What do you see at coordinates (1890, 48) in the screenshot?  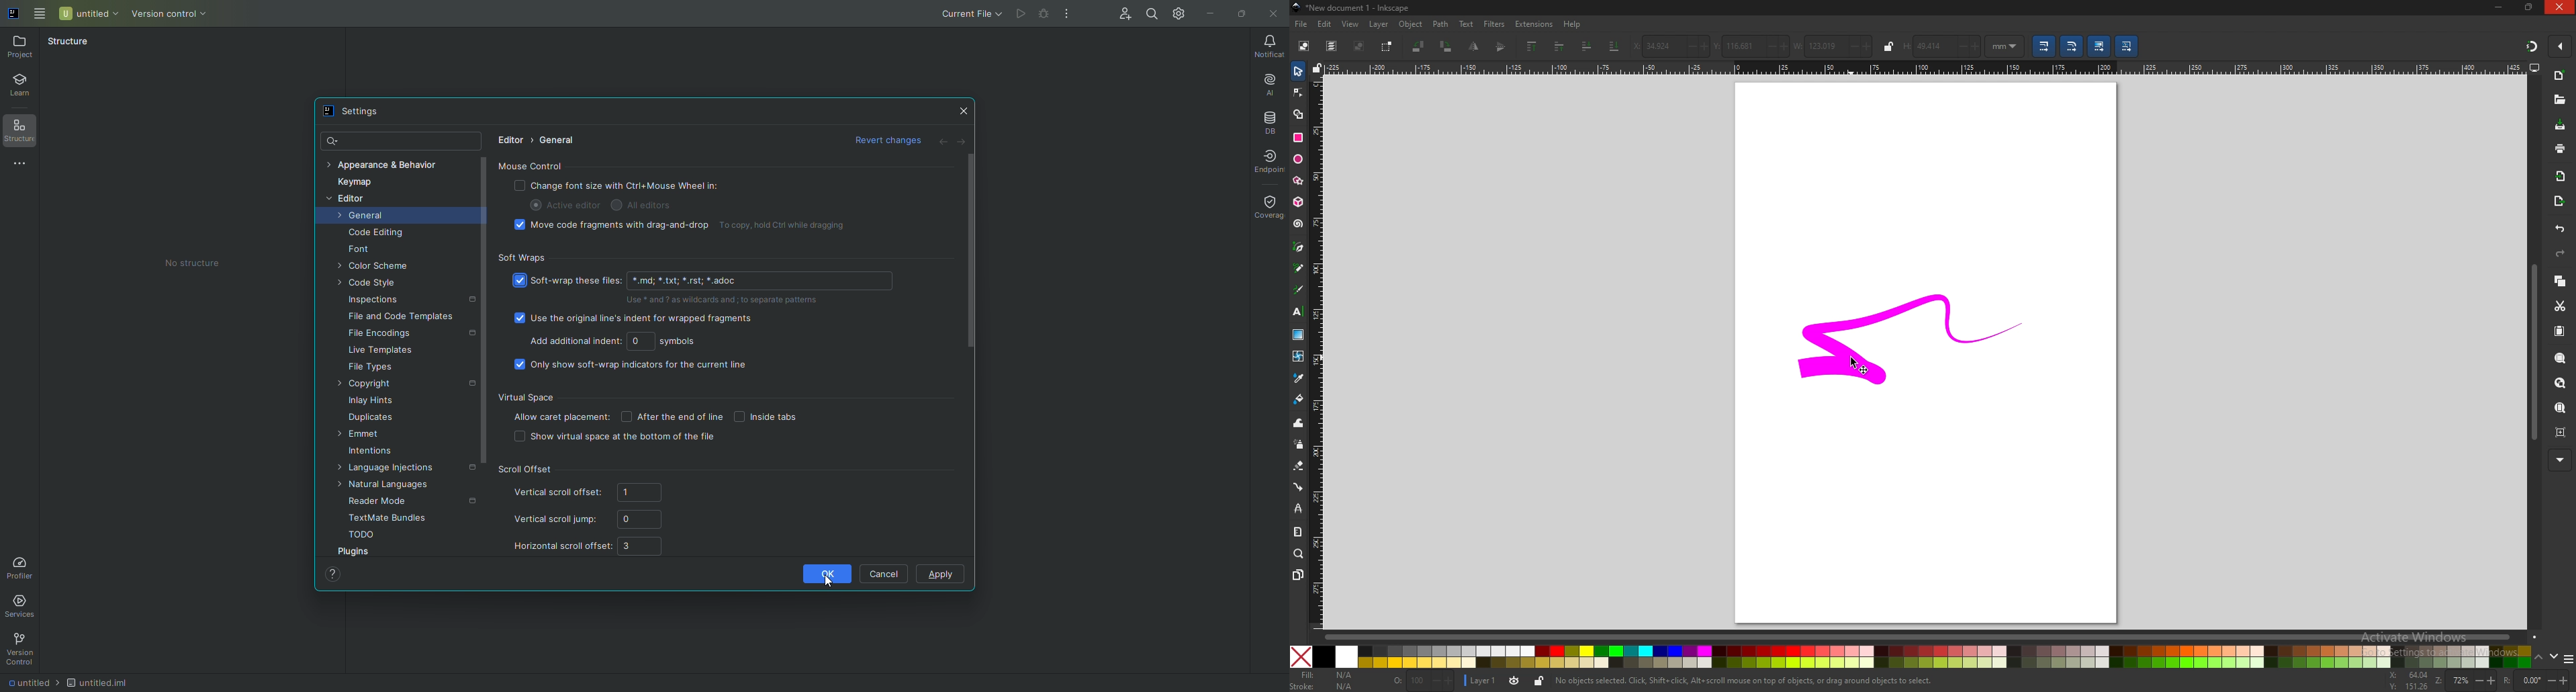 I see `lock` at bounding box center [1890, 48].